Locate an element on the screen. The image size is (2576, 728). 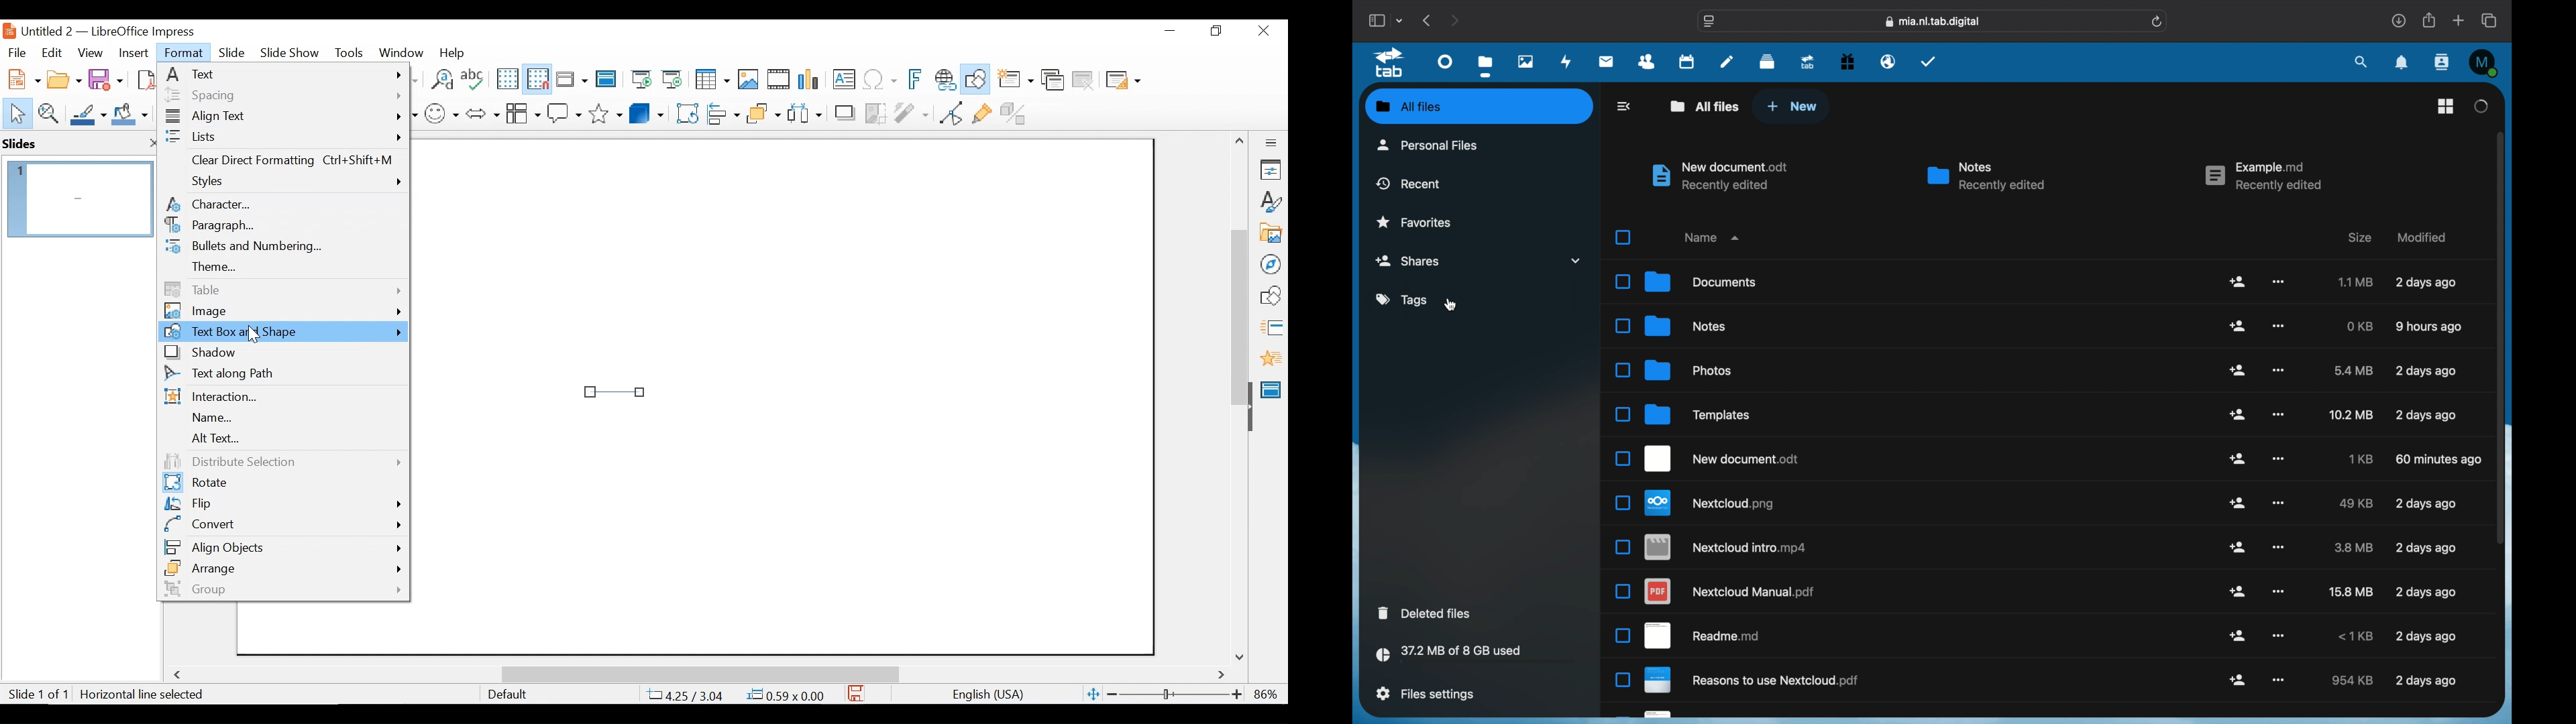
obscure icon is located at coordinates (1648, 715).